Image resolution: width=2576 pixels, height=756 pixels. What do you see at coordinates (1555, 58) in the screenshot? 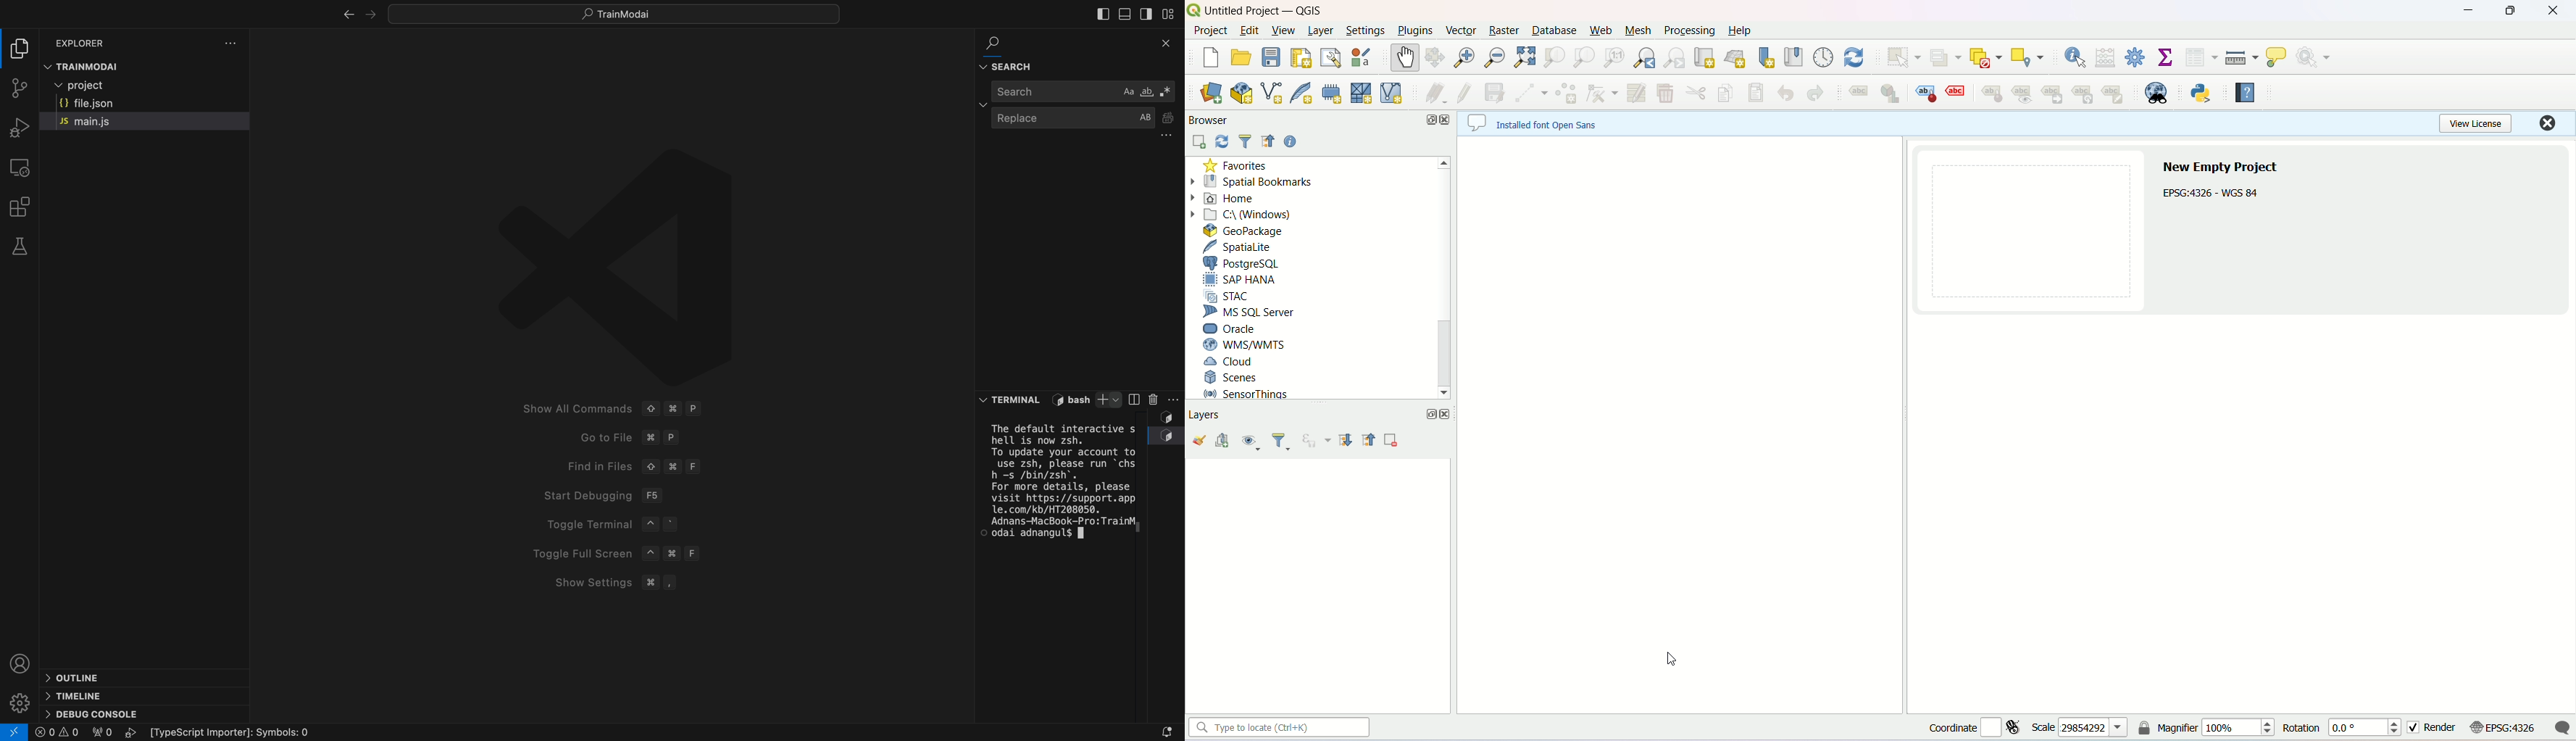
I see `zoom to selection` at bounding box center [1555, 58].